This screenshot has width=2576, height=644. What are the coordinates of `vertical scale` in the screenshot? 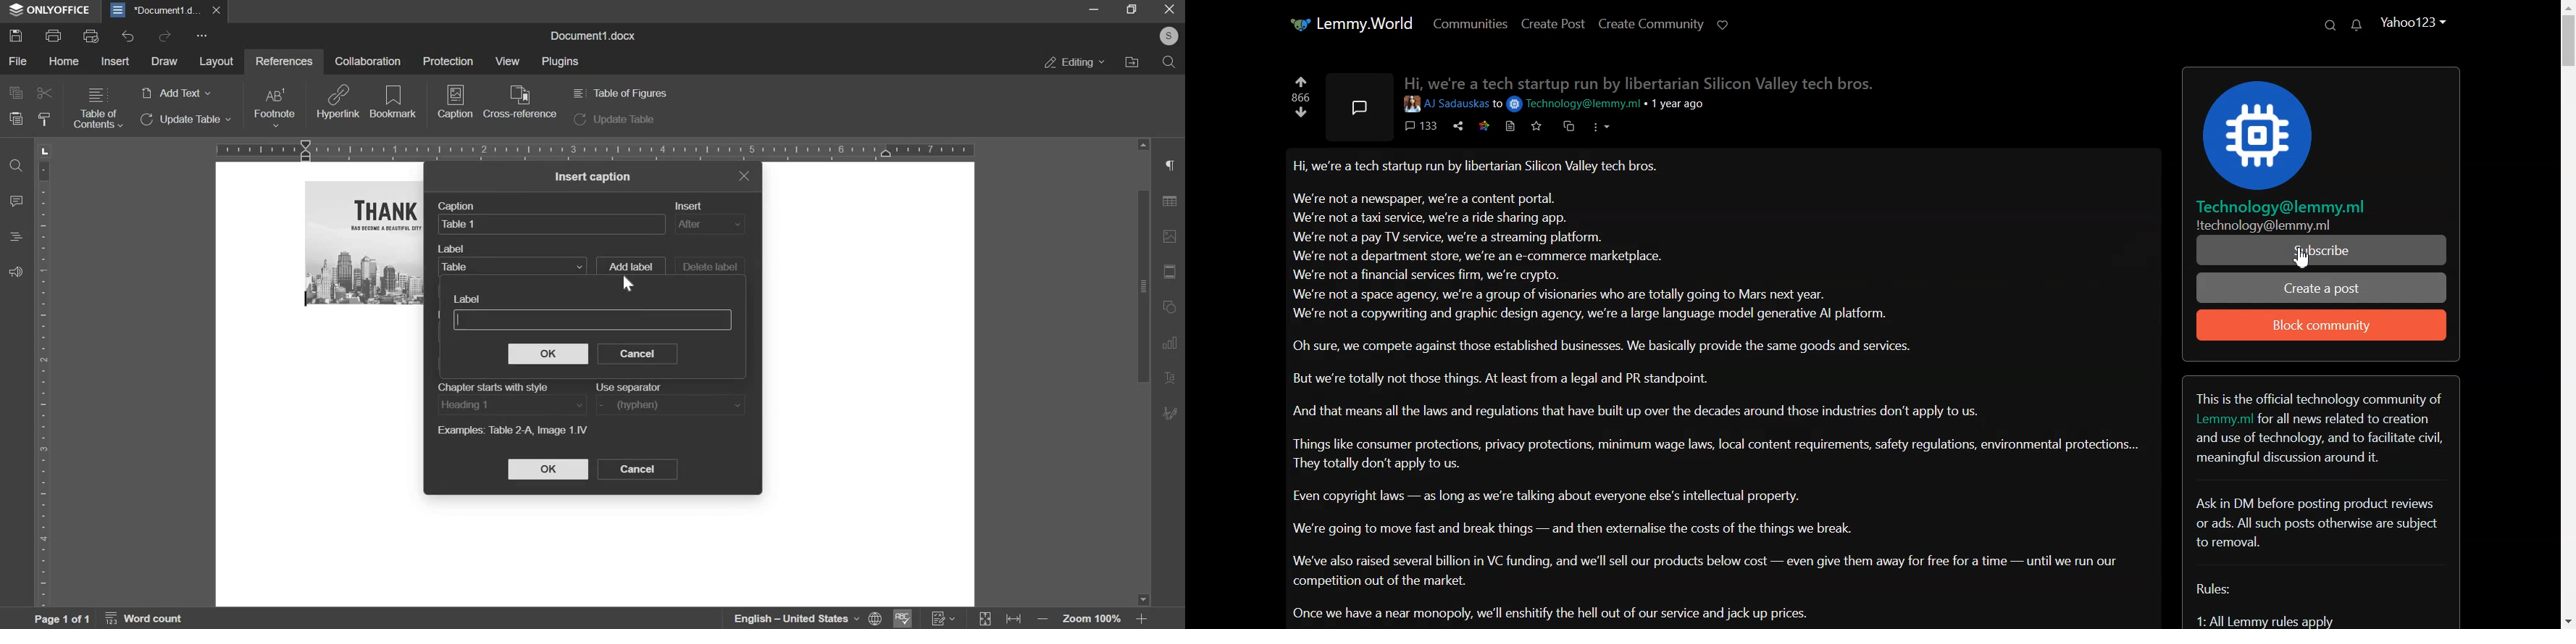 It's located at (45, 382).